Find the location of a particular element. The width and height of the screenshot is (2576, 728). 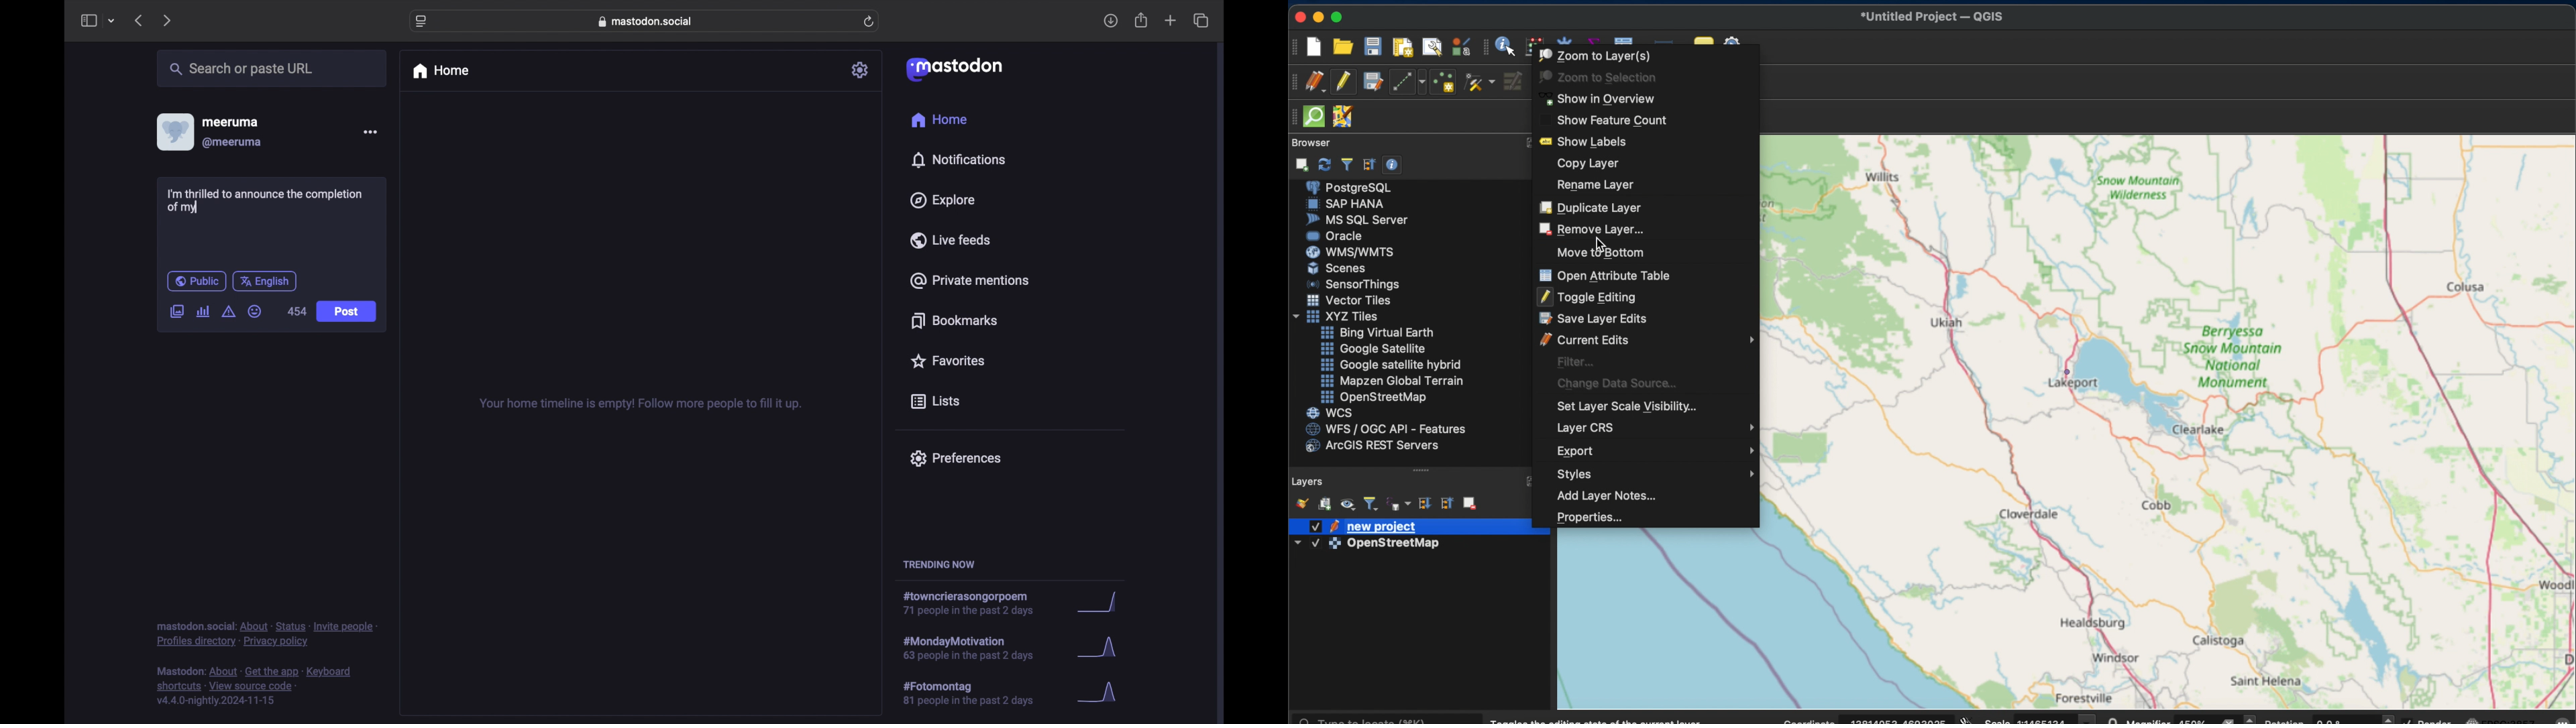

hashtag trend is located at coordinates (977, 692).